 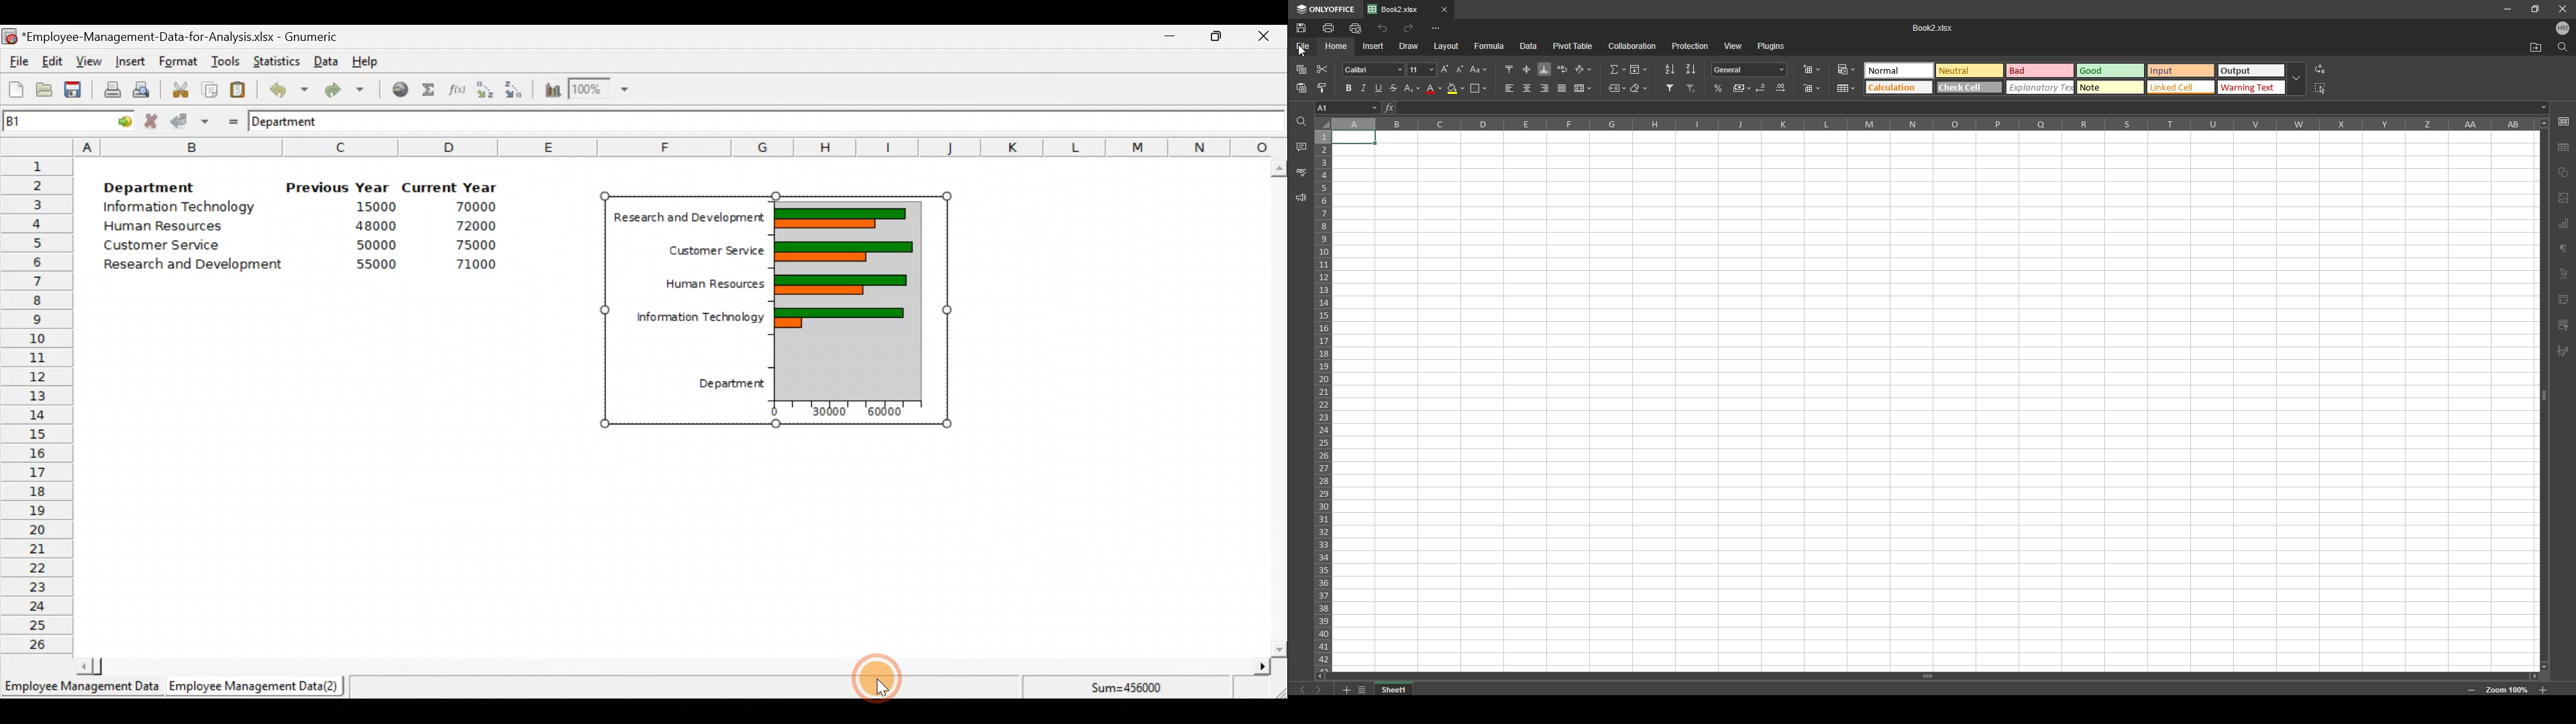 What do you see at coordinates (53, 62) in the screenshot?
I see `Edit` at bounding box center [53, 62].